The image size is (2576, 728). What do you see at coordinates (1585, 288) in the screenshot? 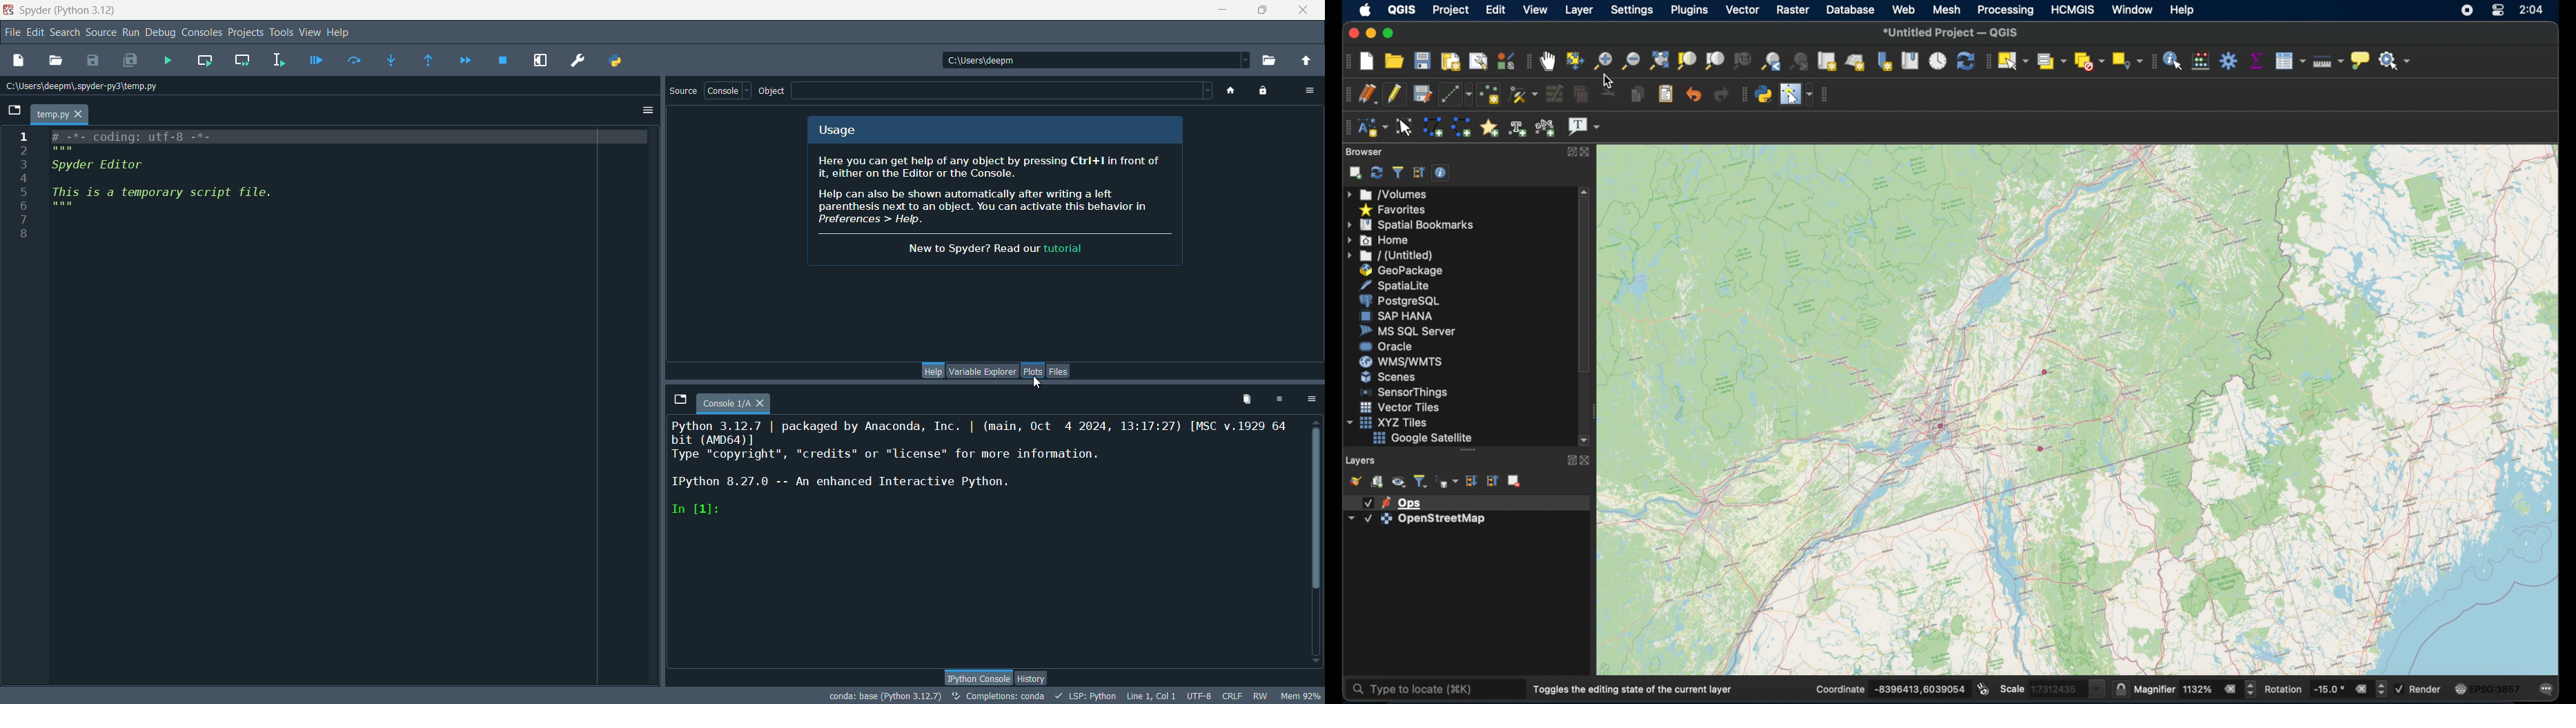
I see `scroll box` at bounding box center [1585, 288].